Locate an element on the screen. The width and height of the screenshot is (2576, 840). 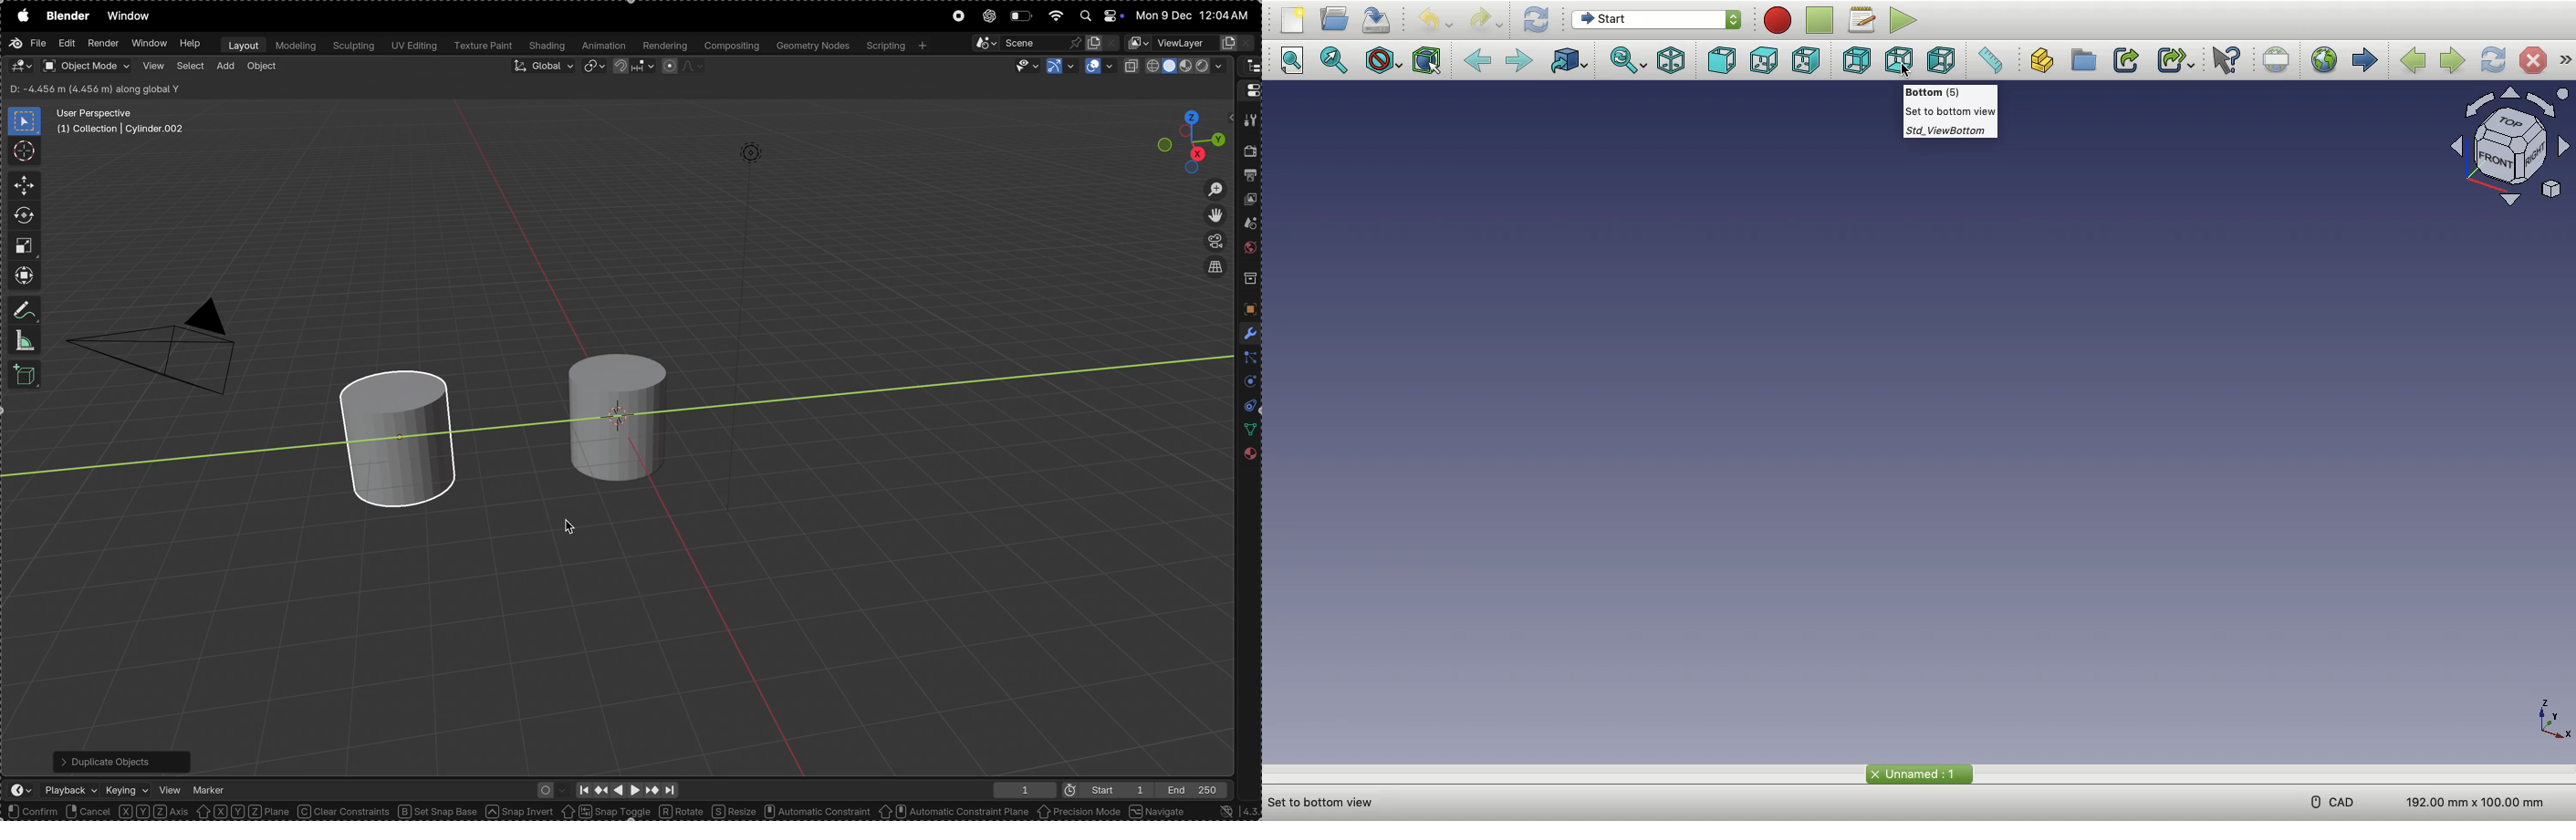
out put is located at coordinates (1251, 177).